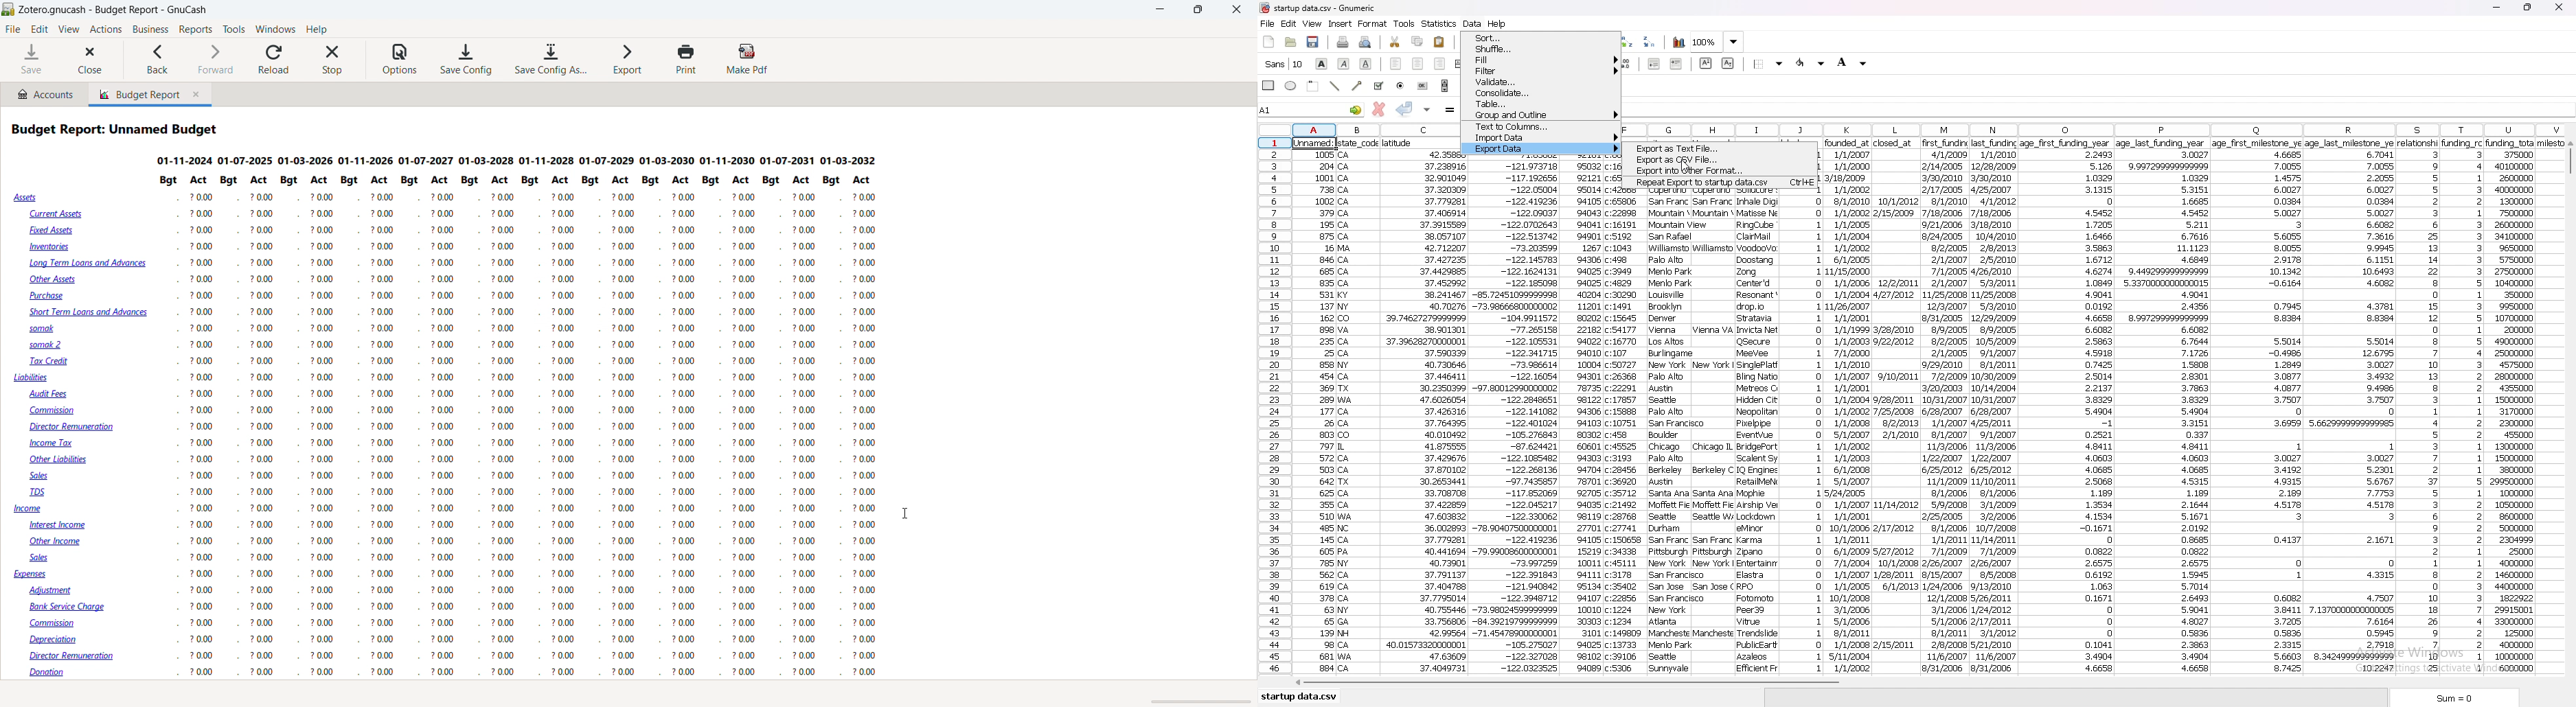  What do you see at coordinates (77, 656) in the screenshot?
I see `Director Remuneration` at bounding box center [77, 656].